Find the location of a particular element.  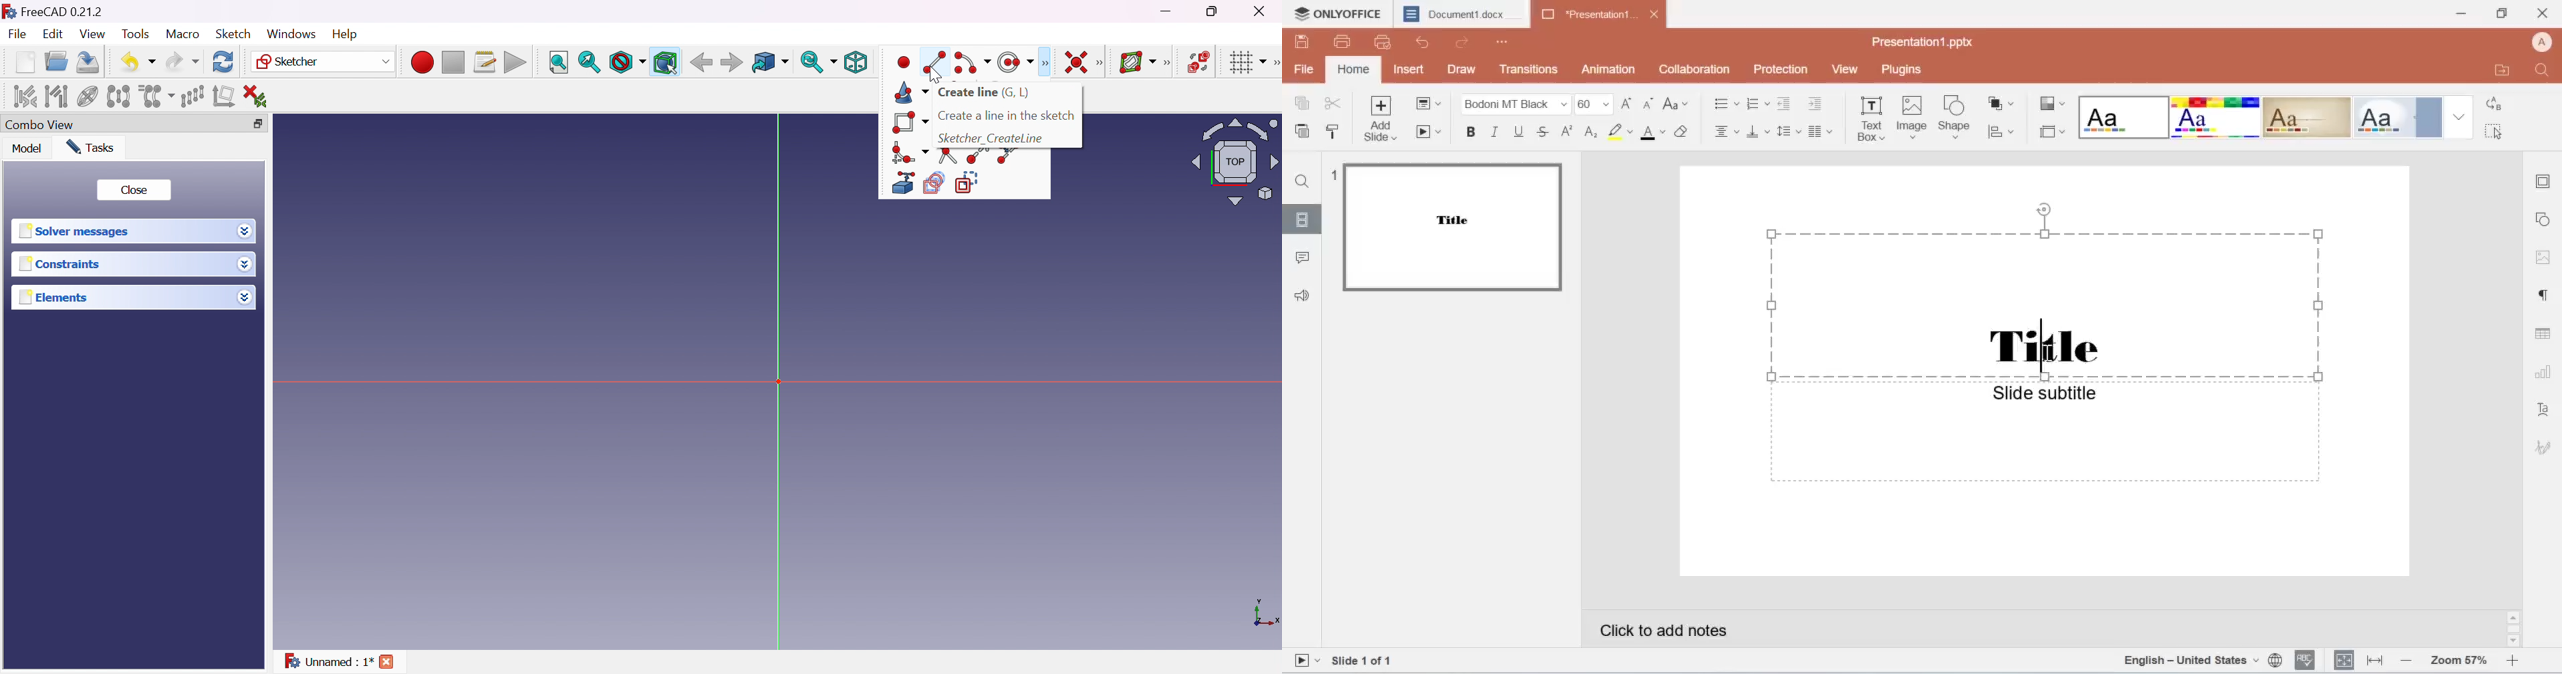

Clone is located at coordinates (156, 95).